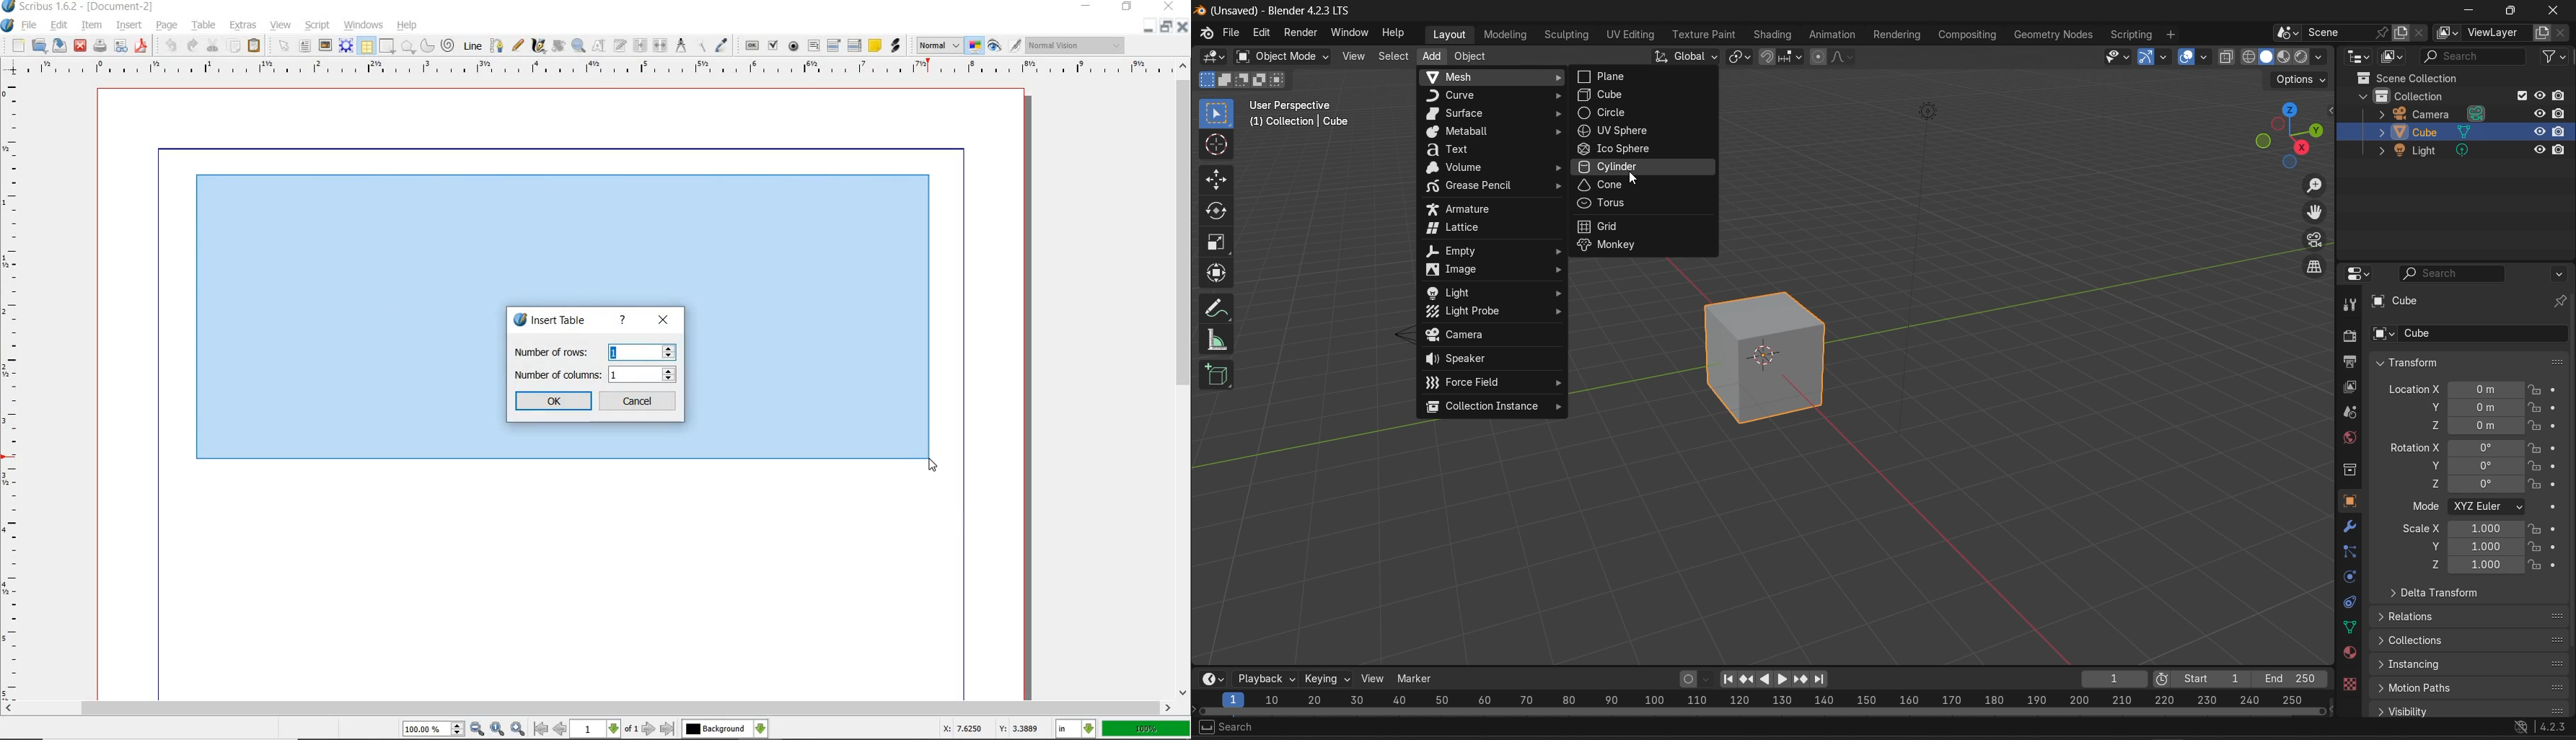  Describe the element at coordinates (1218, 242) in the screenshot. I see `scale` at that location.